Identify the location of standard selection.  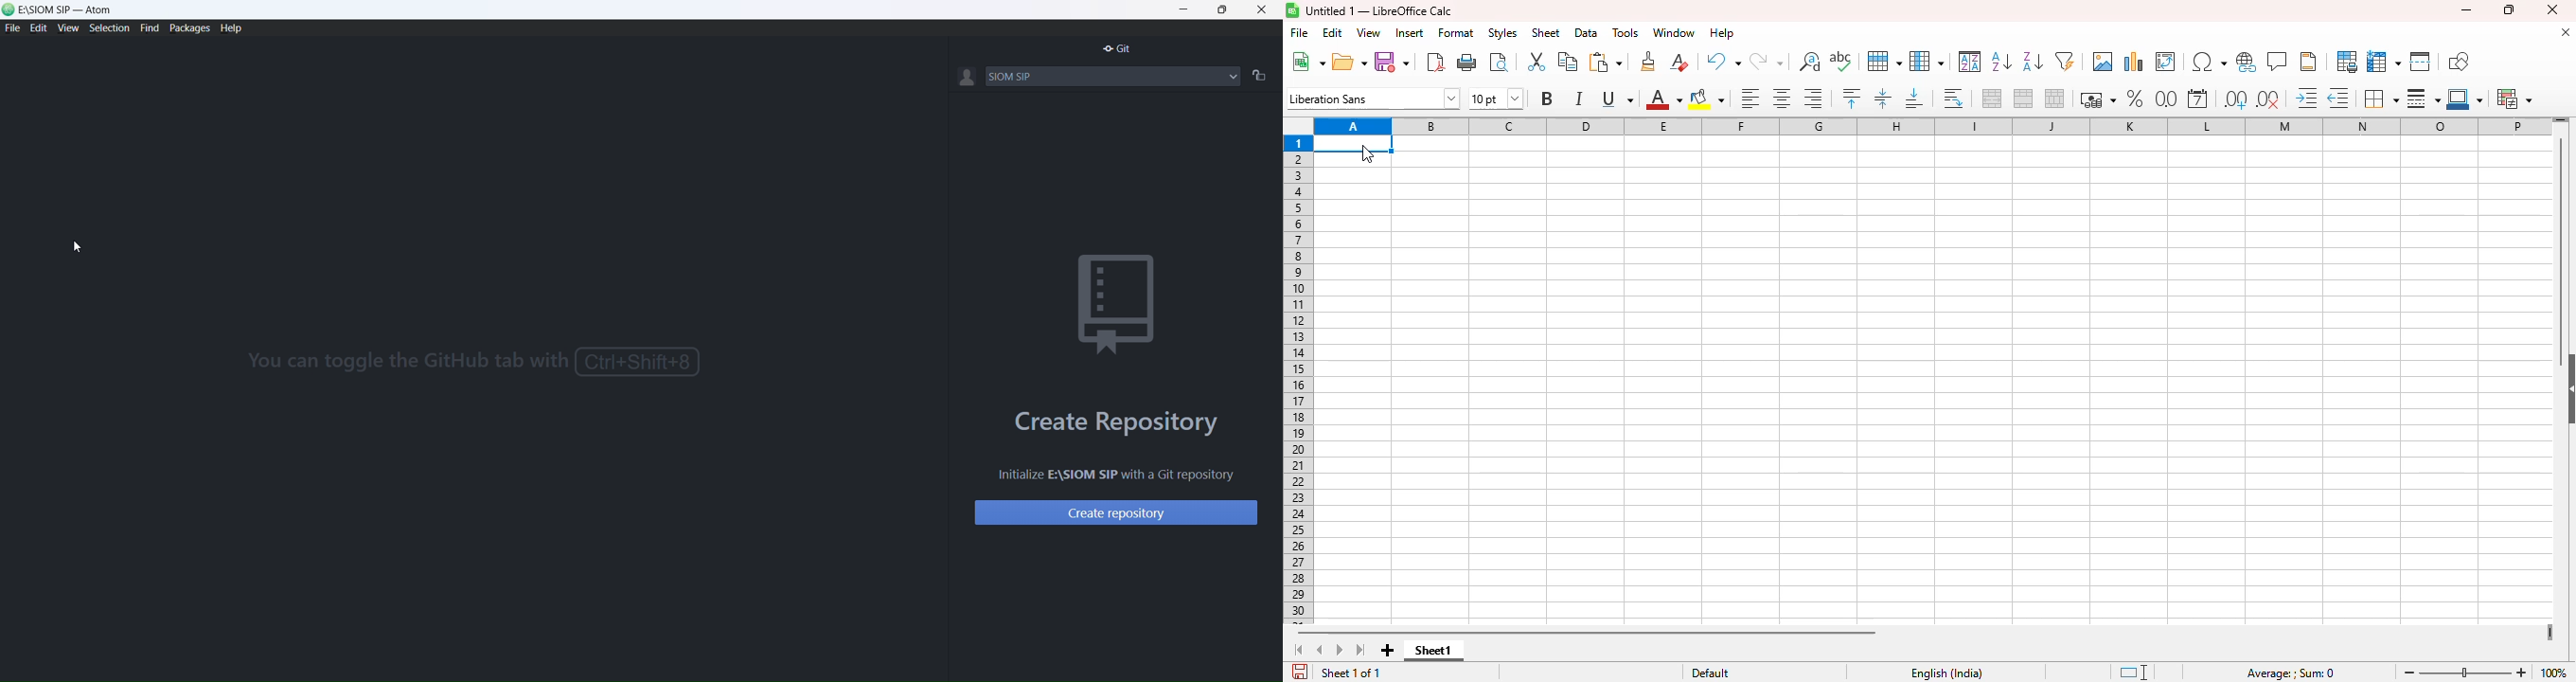
(2134, 673).